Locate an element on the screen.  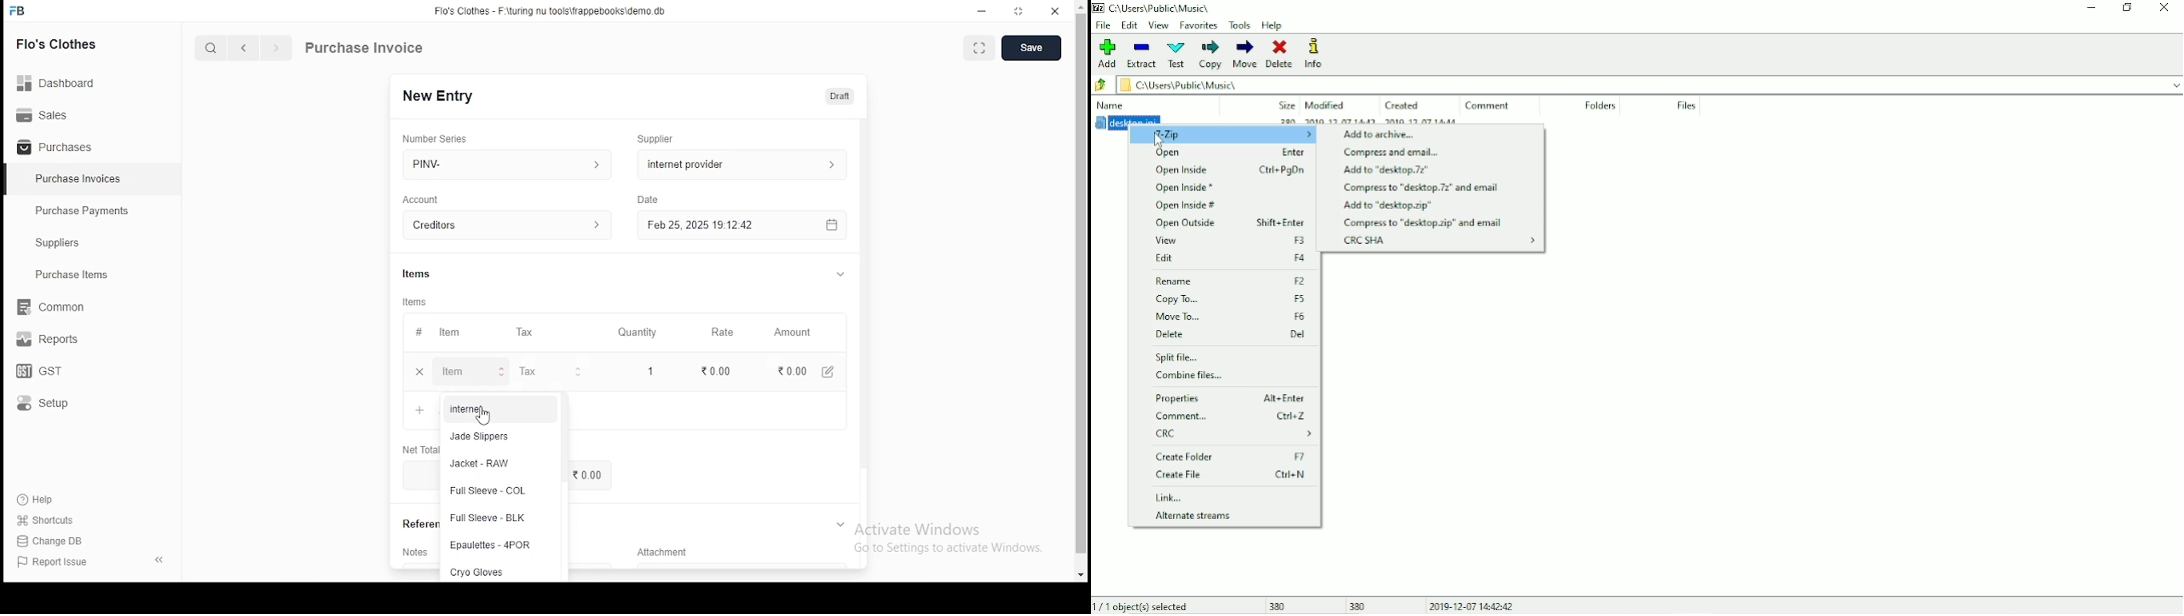
Folders is located at coordinates (1598, 106).